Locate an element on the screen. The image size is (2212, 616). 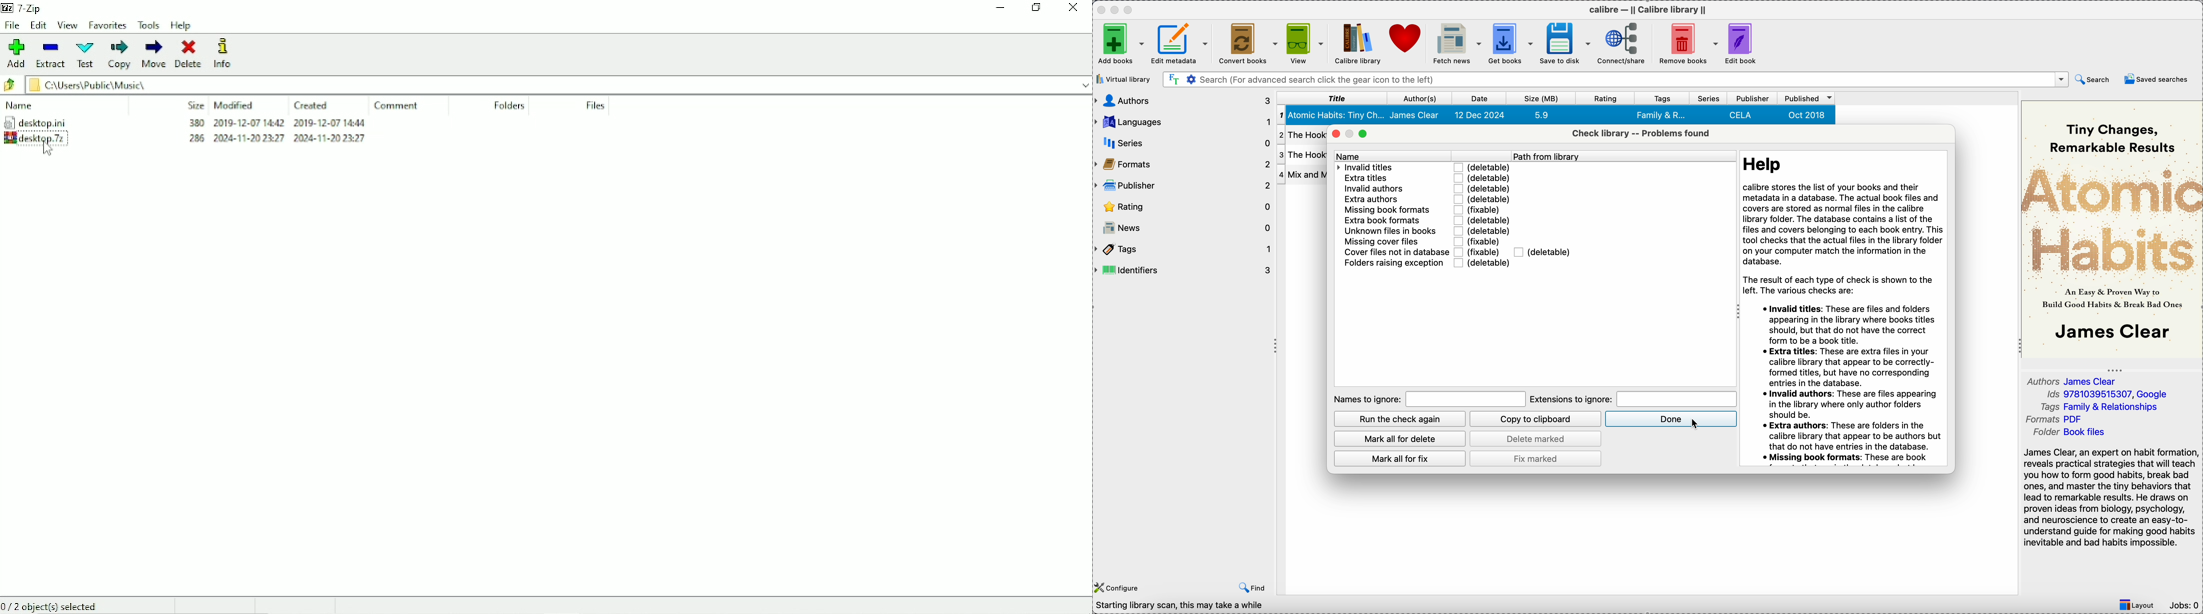
date is located at coordinates (1477, 98).